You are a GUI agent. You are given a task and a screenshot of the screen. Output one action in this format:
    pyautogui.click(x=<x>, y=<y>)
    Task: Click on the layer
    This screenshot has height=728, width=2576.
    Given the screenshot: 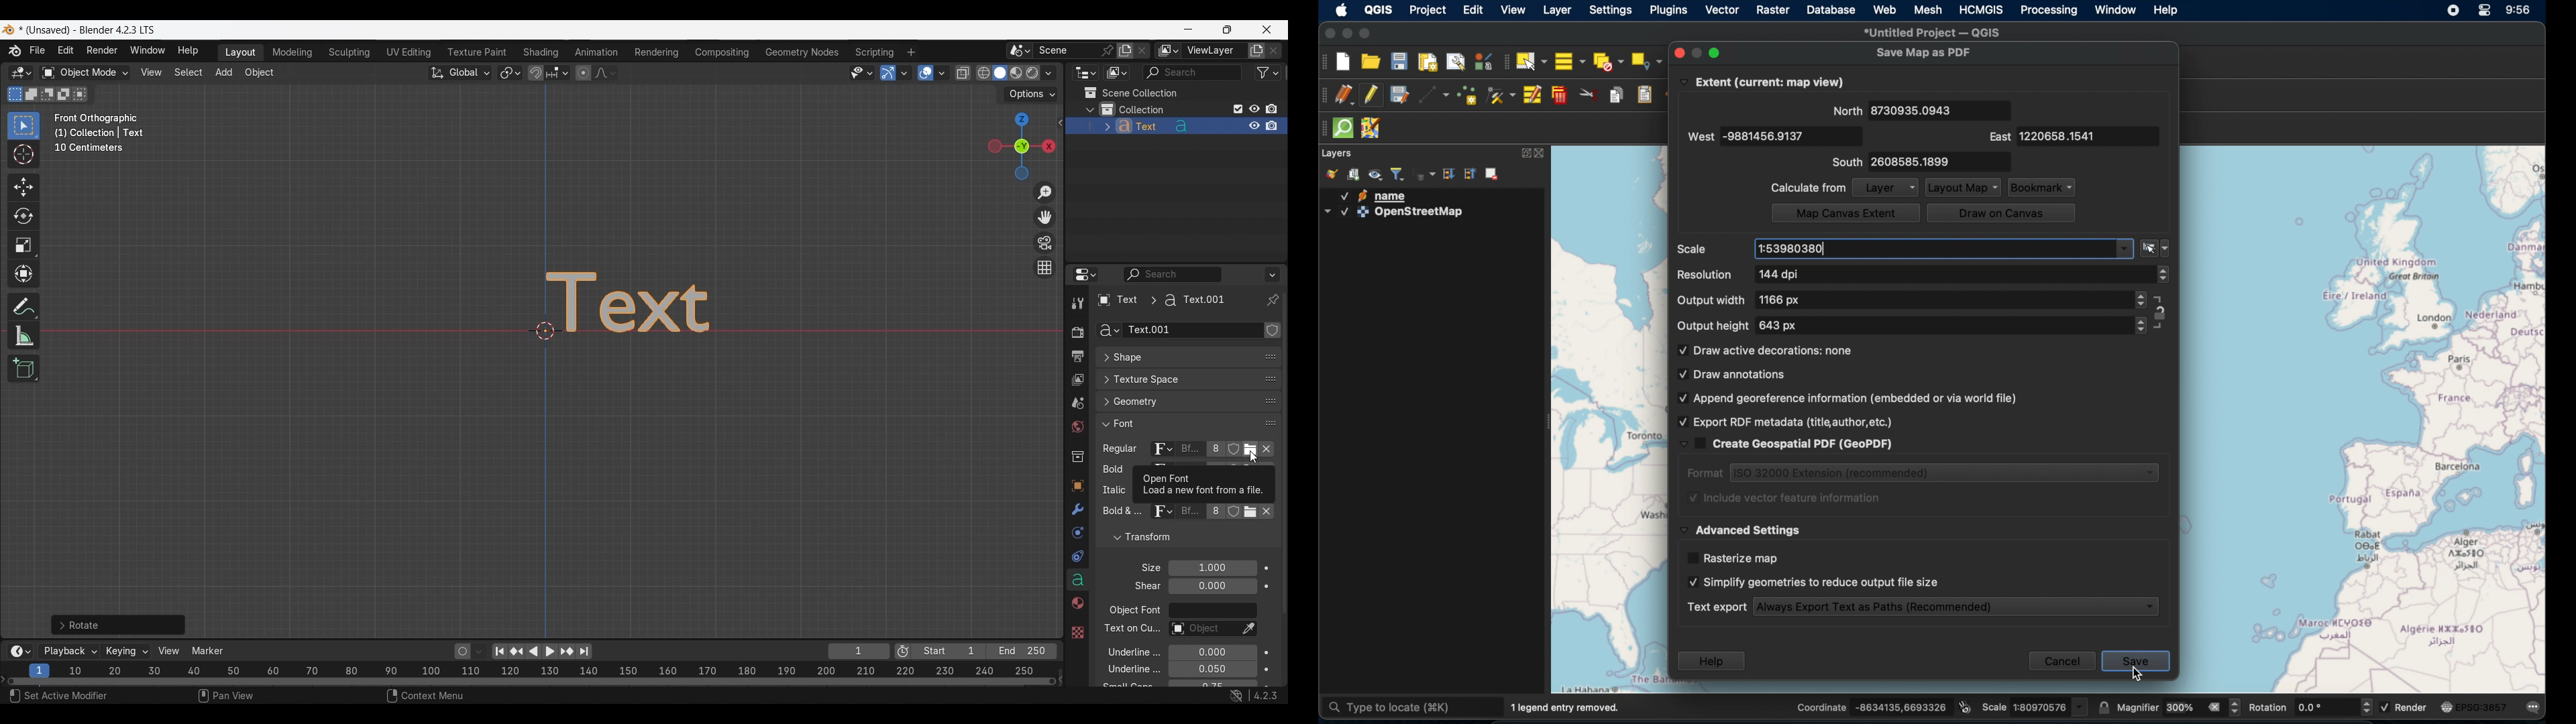 What is the action you would take?
    pyautogui.click(x=1557, y=11)
    